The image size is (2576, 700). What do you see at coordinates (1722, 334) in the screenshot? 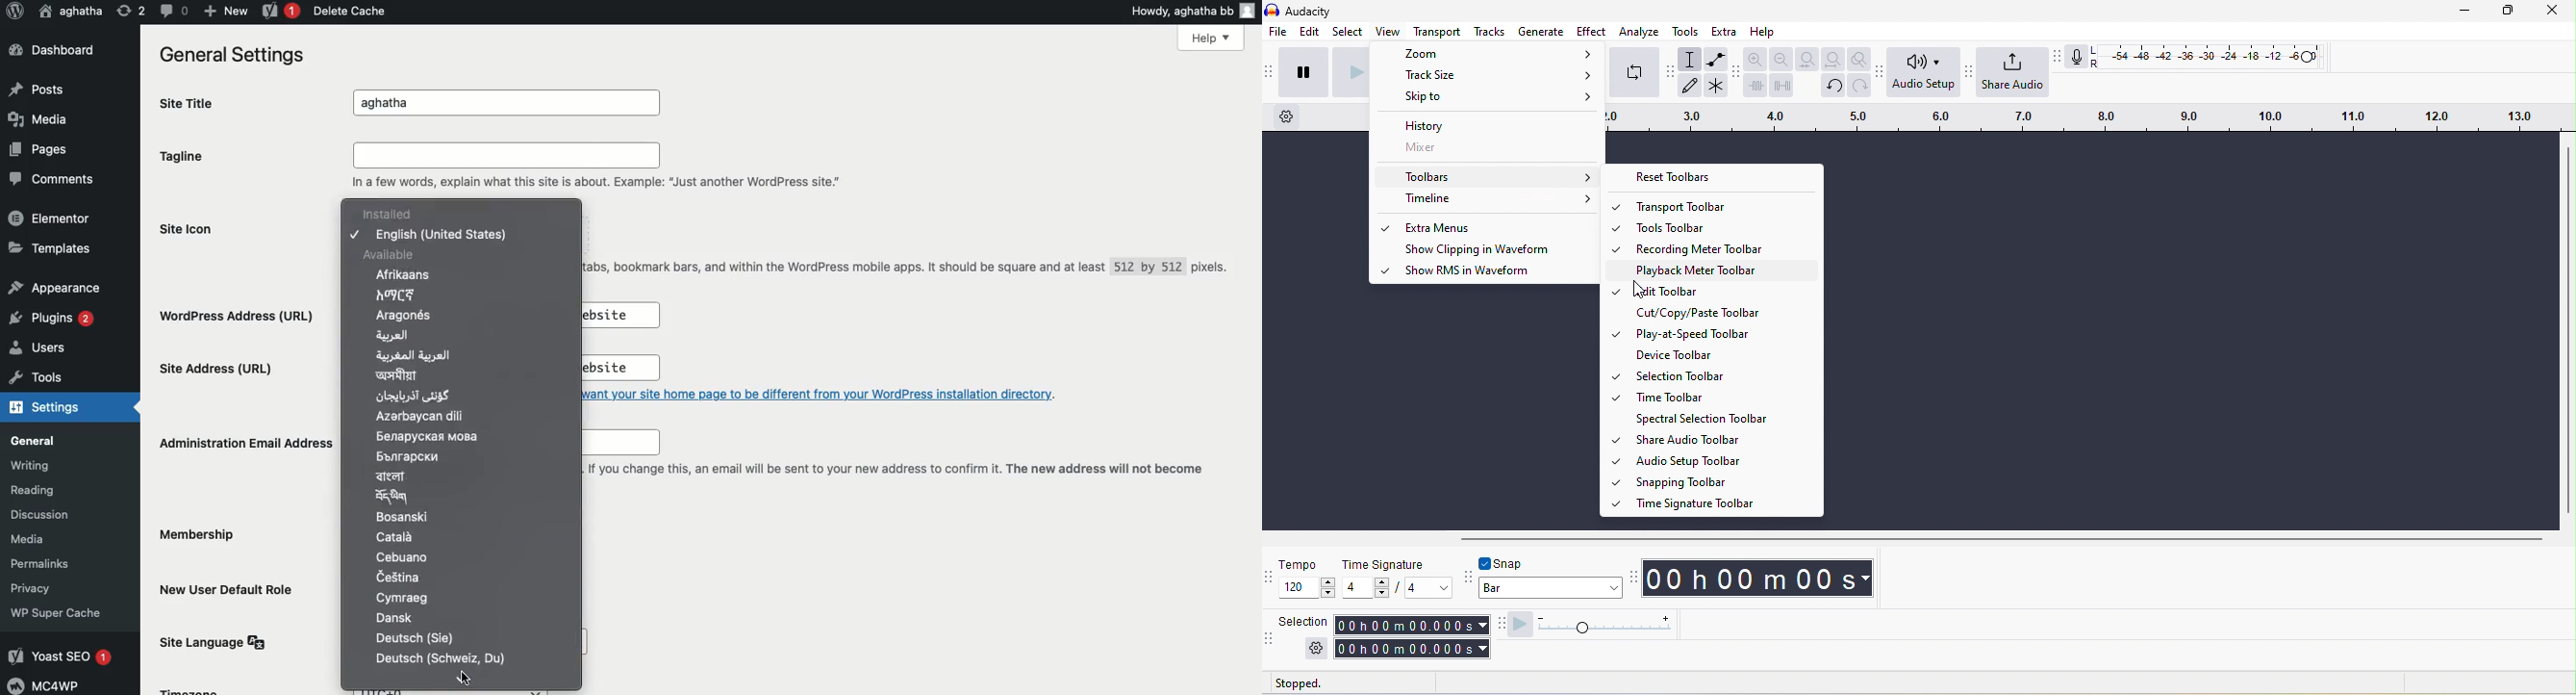
I see `Play at speed toolbar` at bounding box center [1722, 334].